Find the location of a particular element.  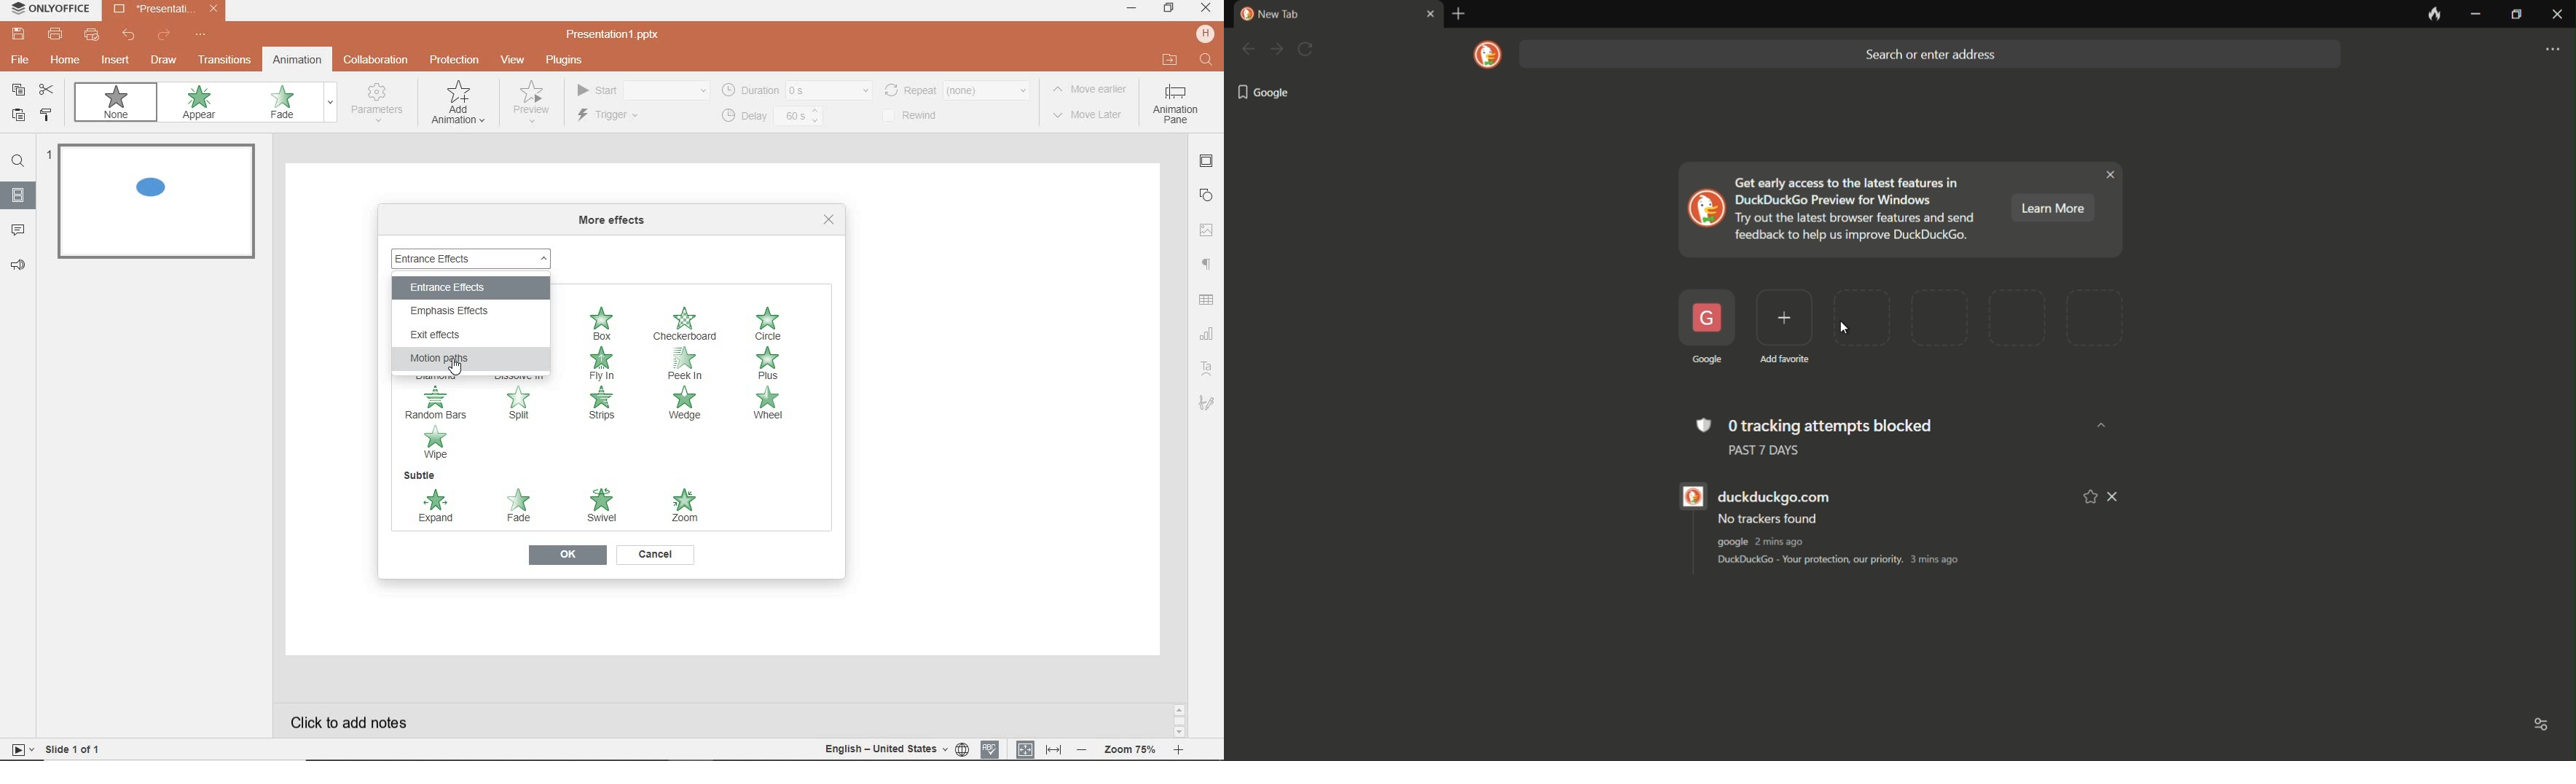

copy is located at coordinates (19, 90).